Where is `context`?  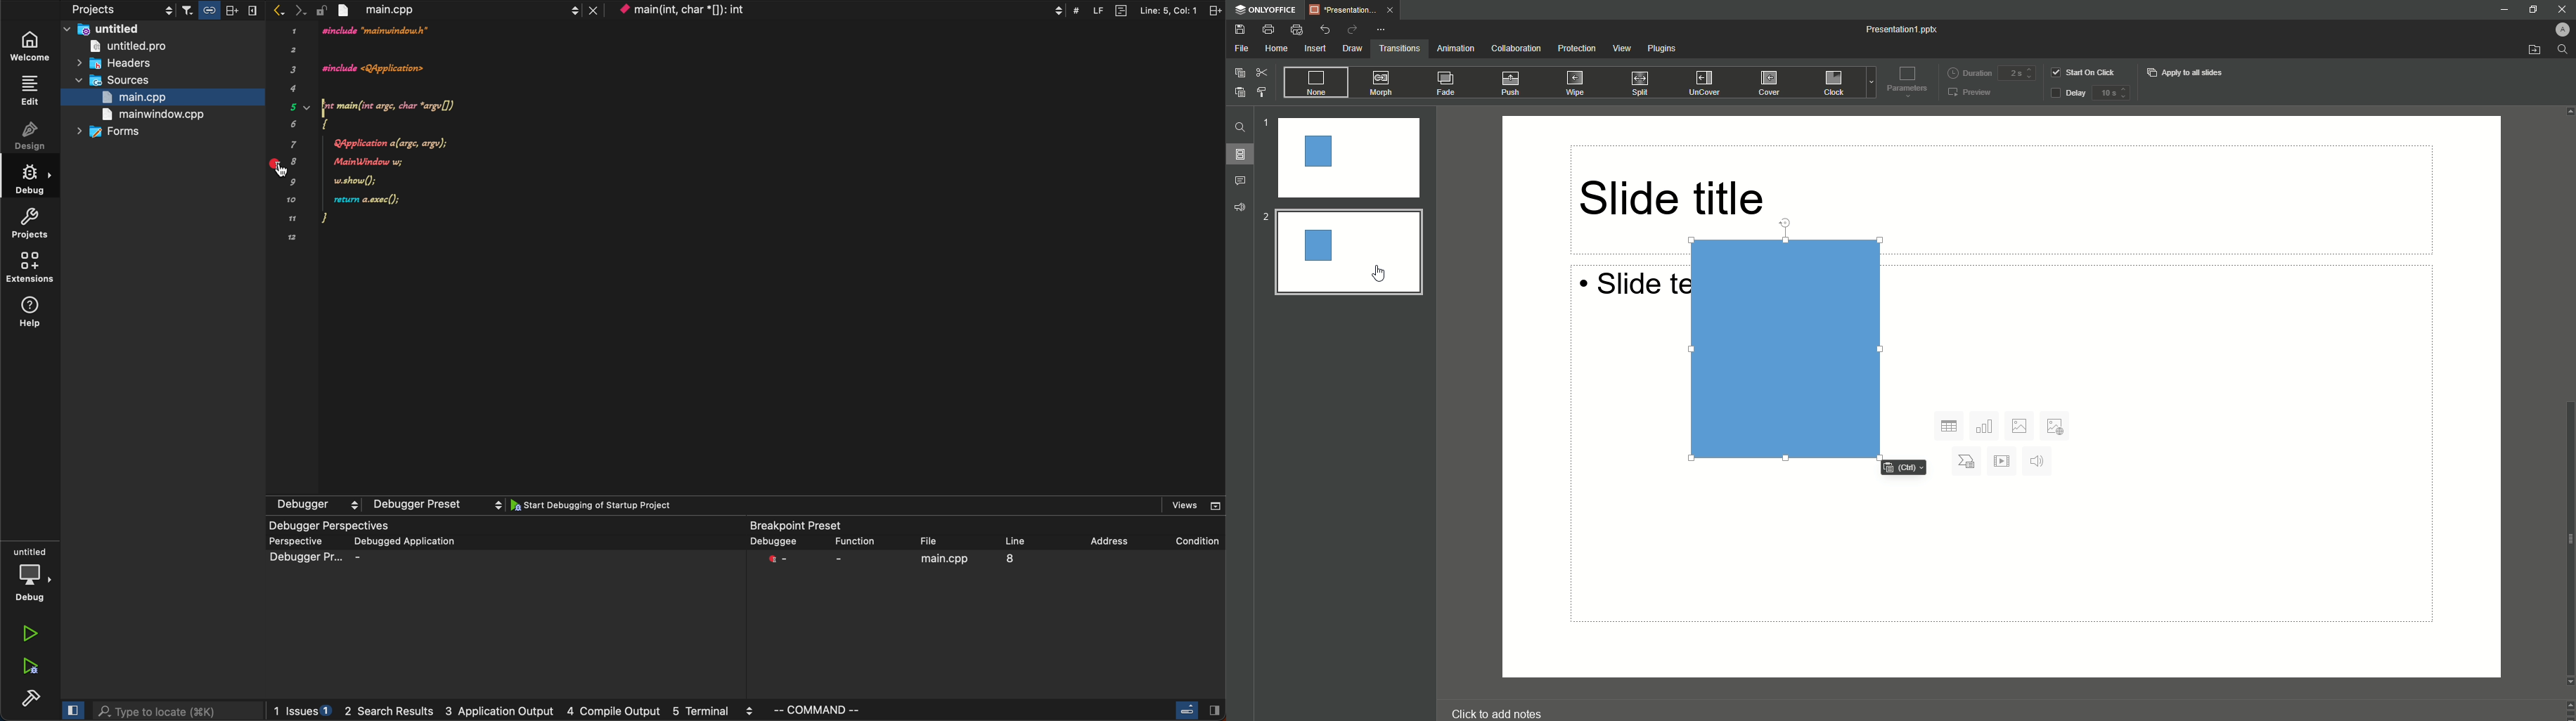 context is located at coordinates (839, 9).